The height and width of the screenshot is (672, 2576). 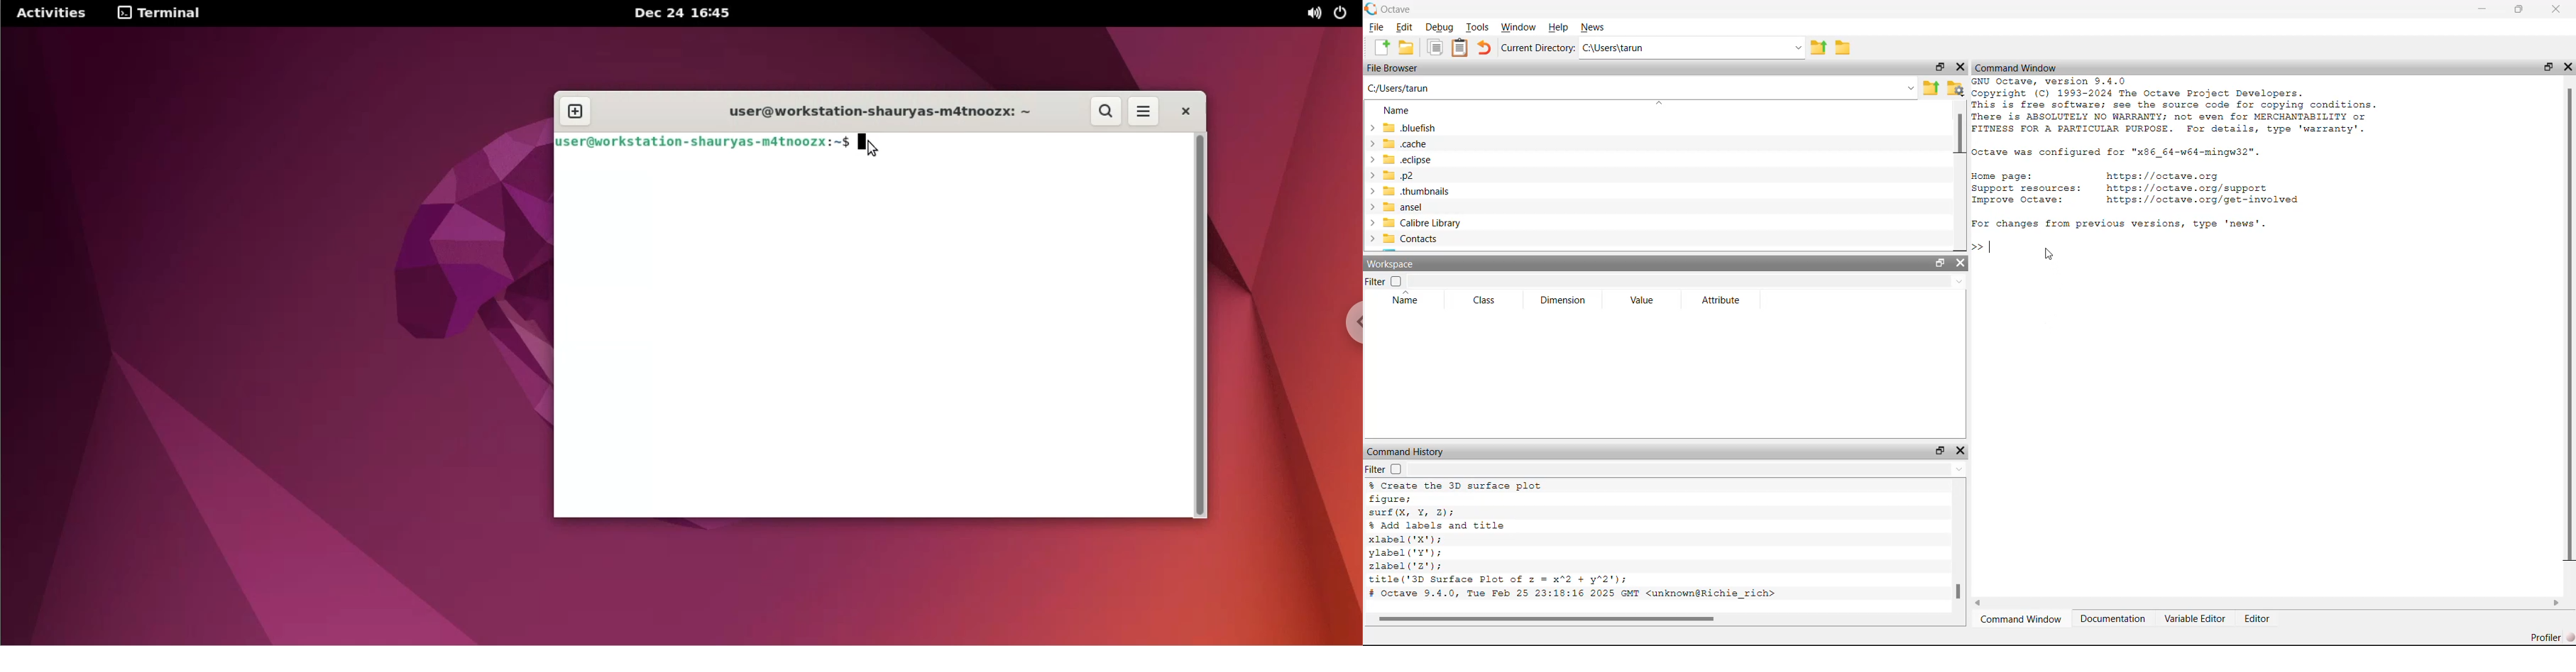 I want to click on Scroll, so click(x=1960, y=176).